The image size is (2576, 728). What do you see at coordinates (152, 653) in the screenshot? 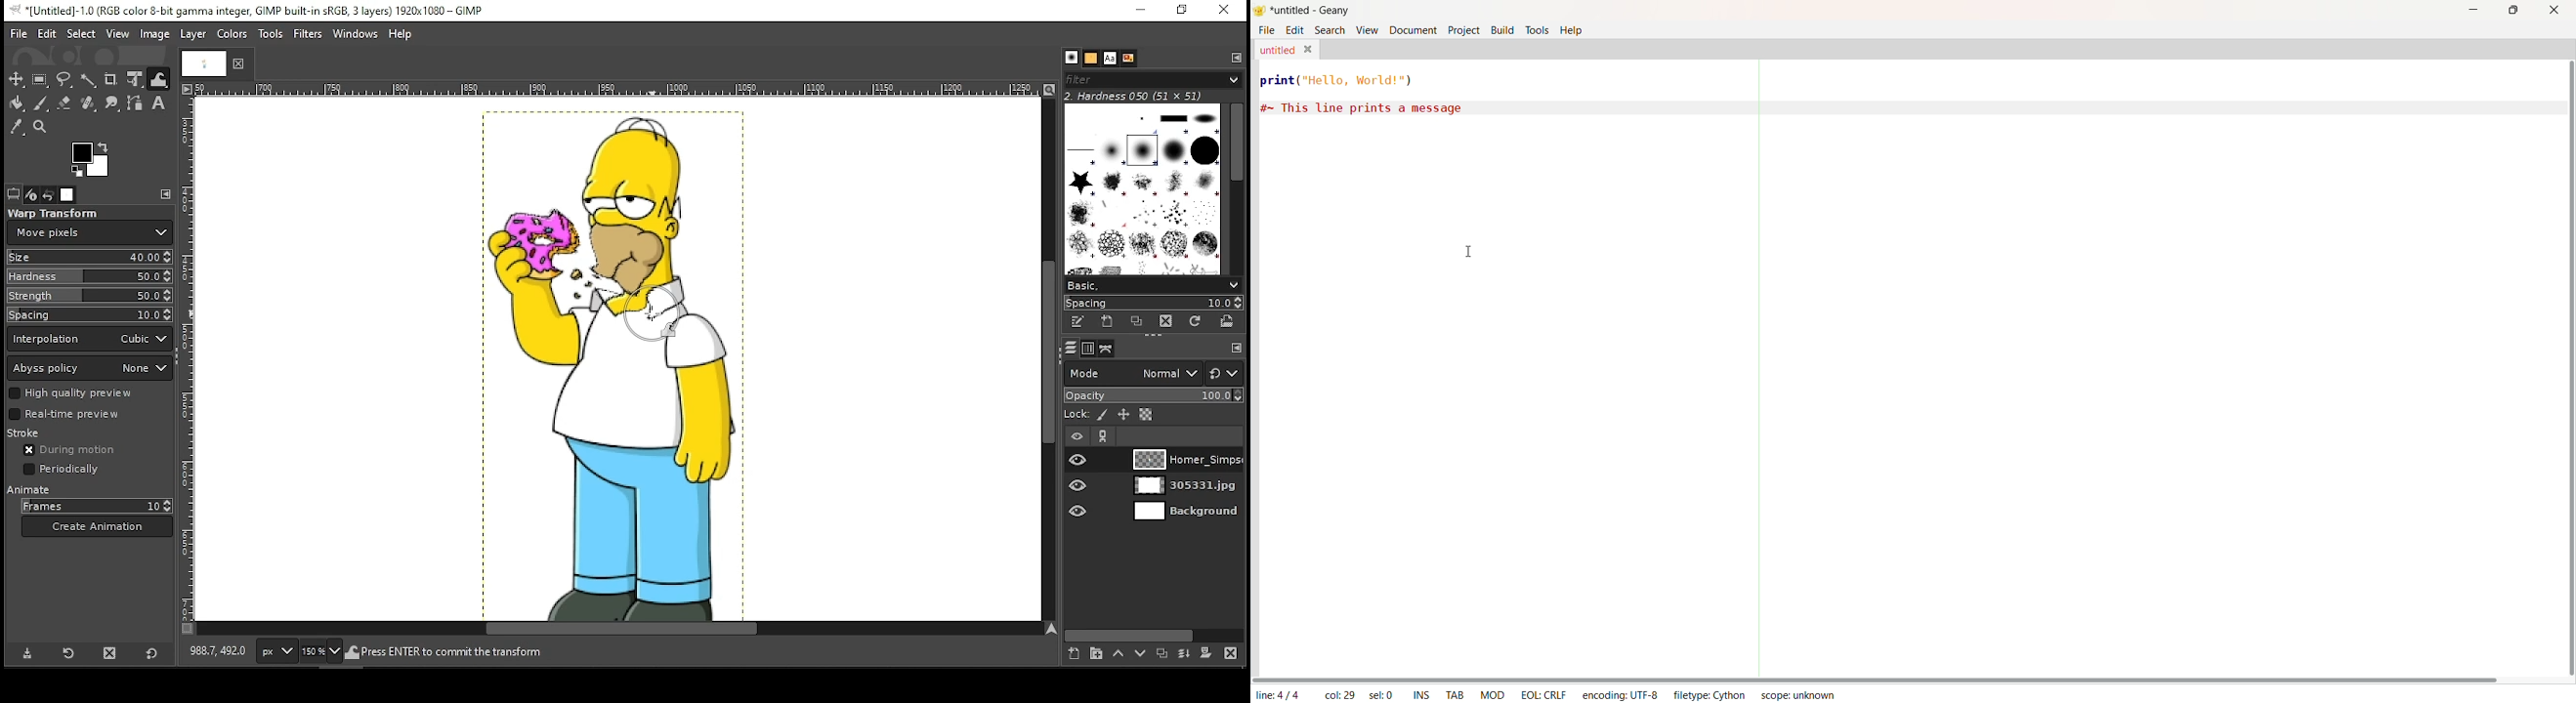
I see `reset to default values` at bounding box center [152, 653].